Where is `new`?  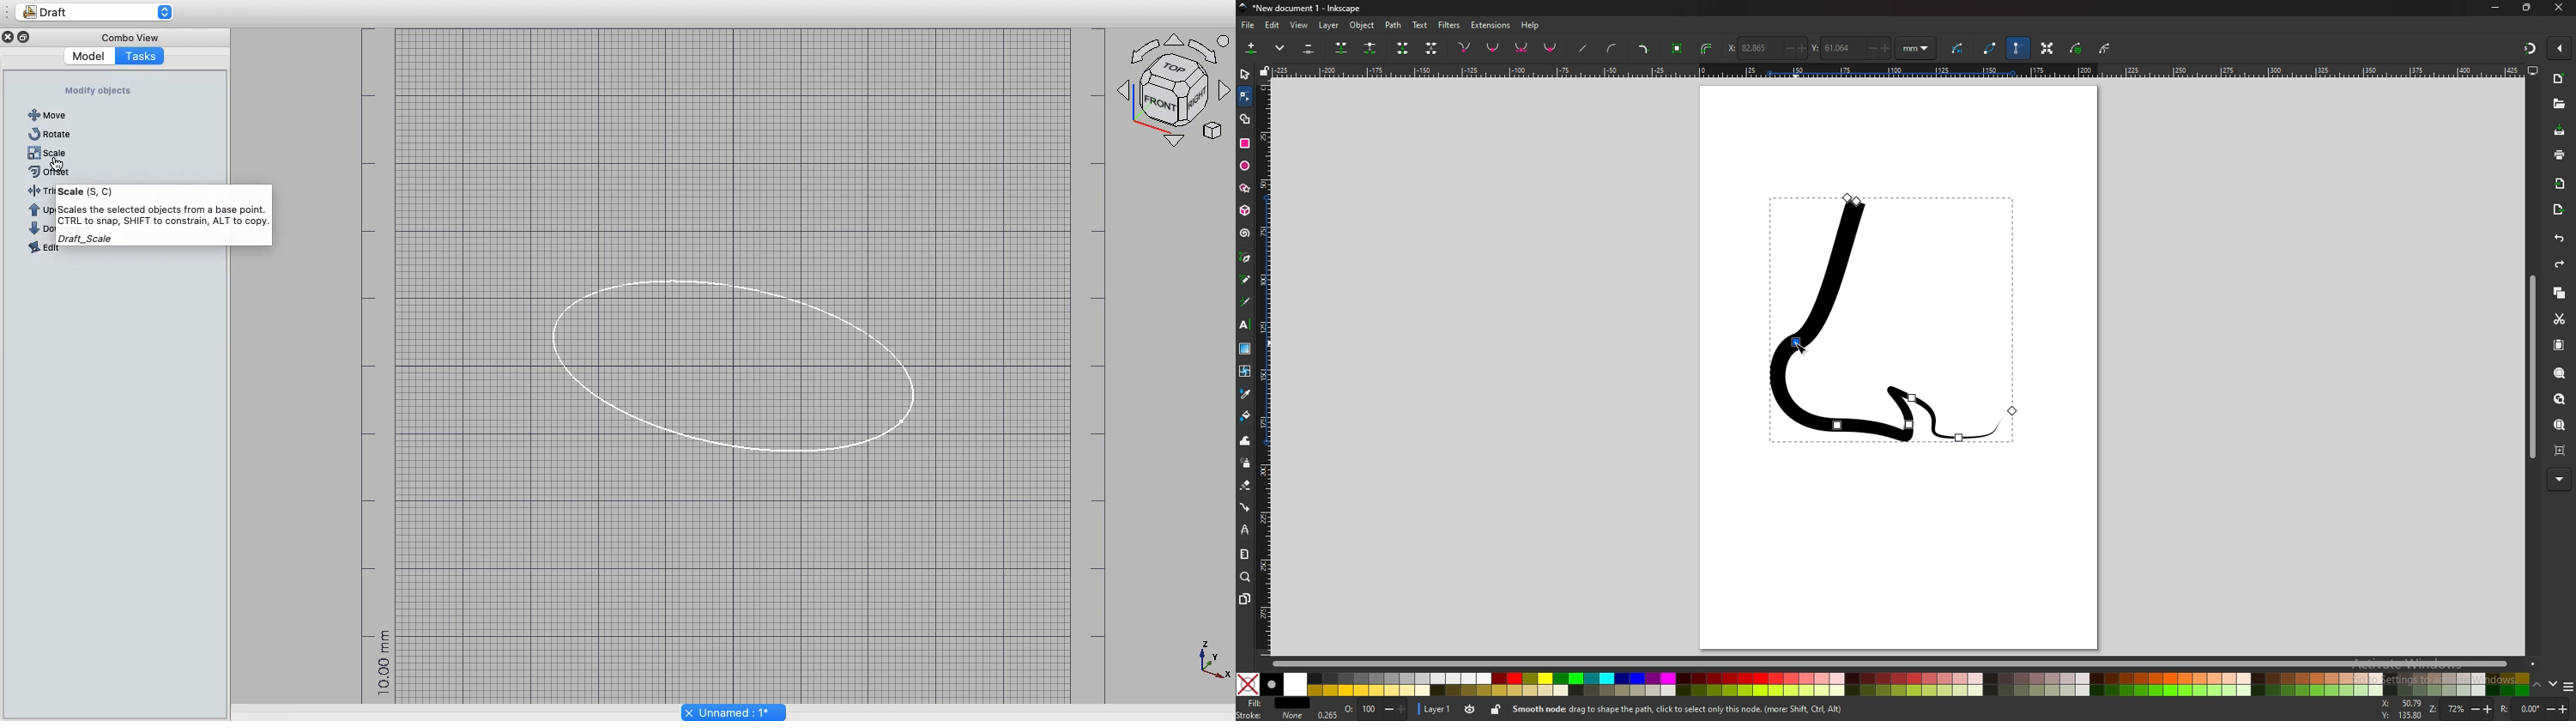 new is located at coordinates (2559, 79).